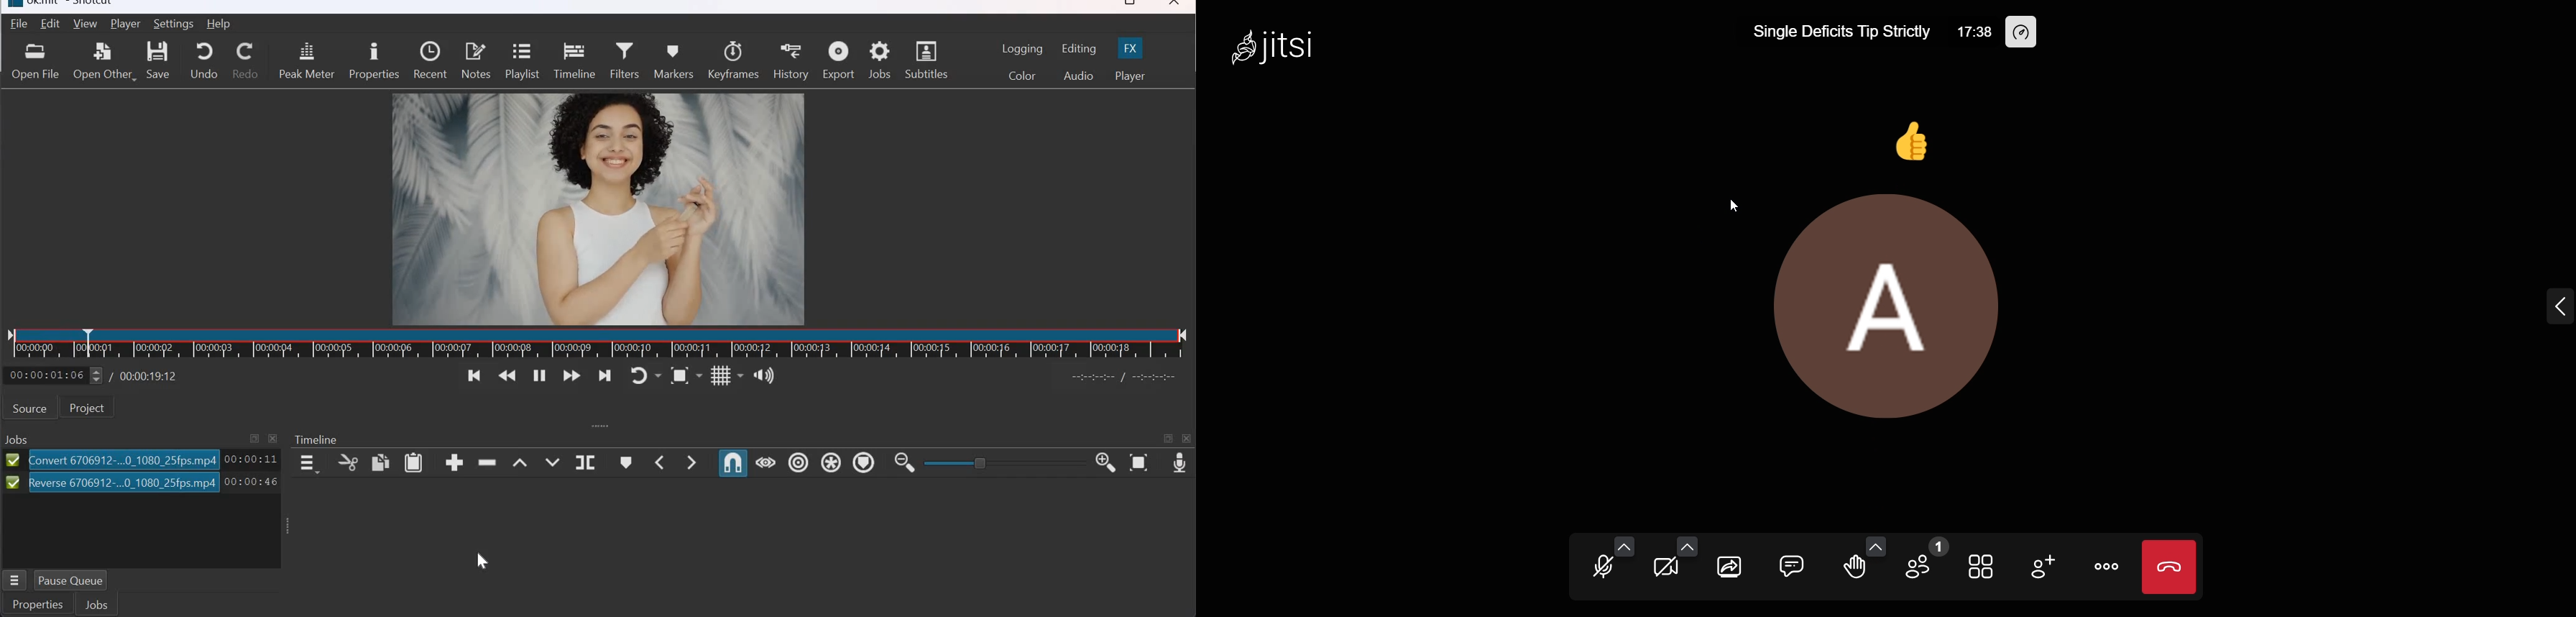 The width and height of the screenshot is (2576, 644). I want to click on settings, so click(175, 24).